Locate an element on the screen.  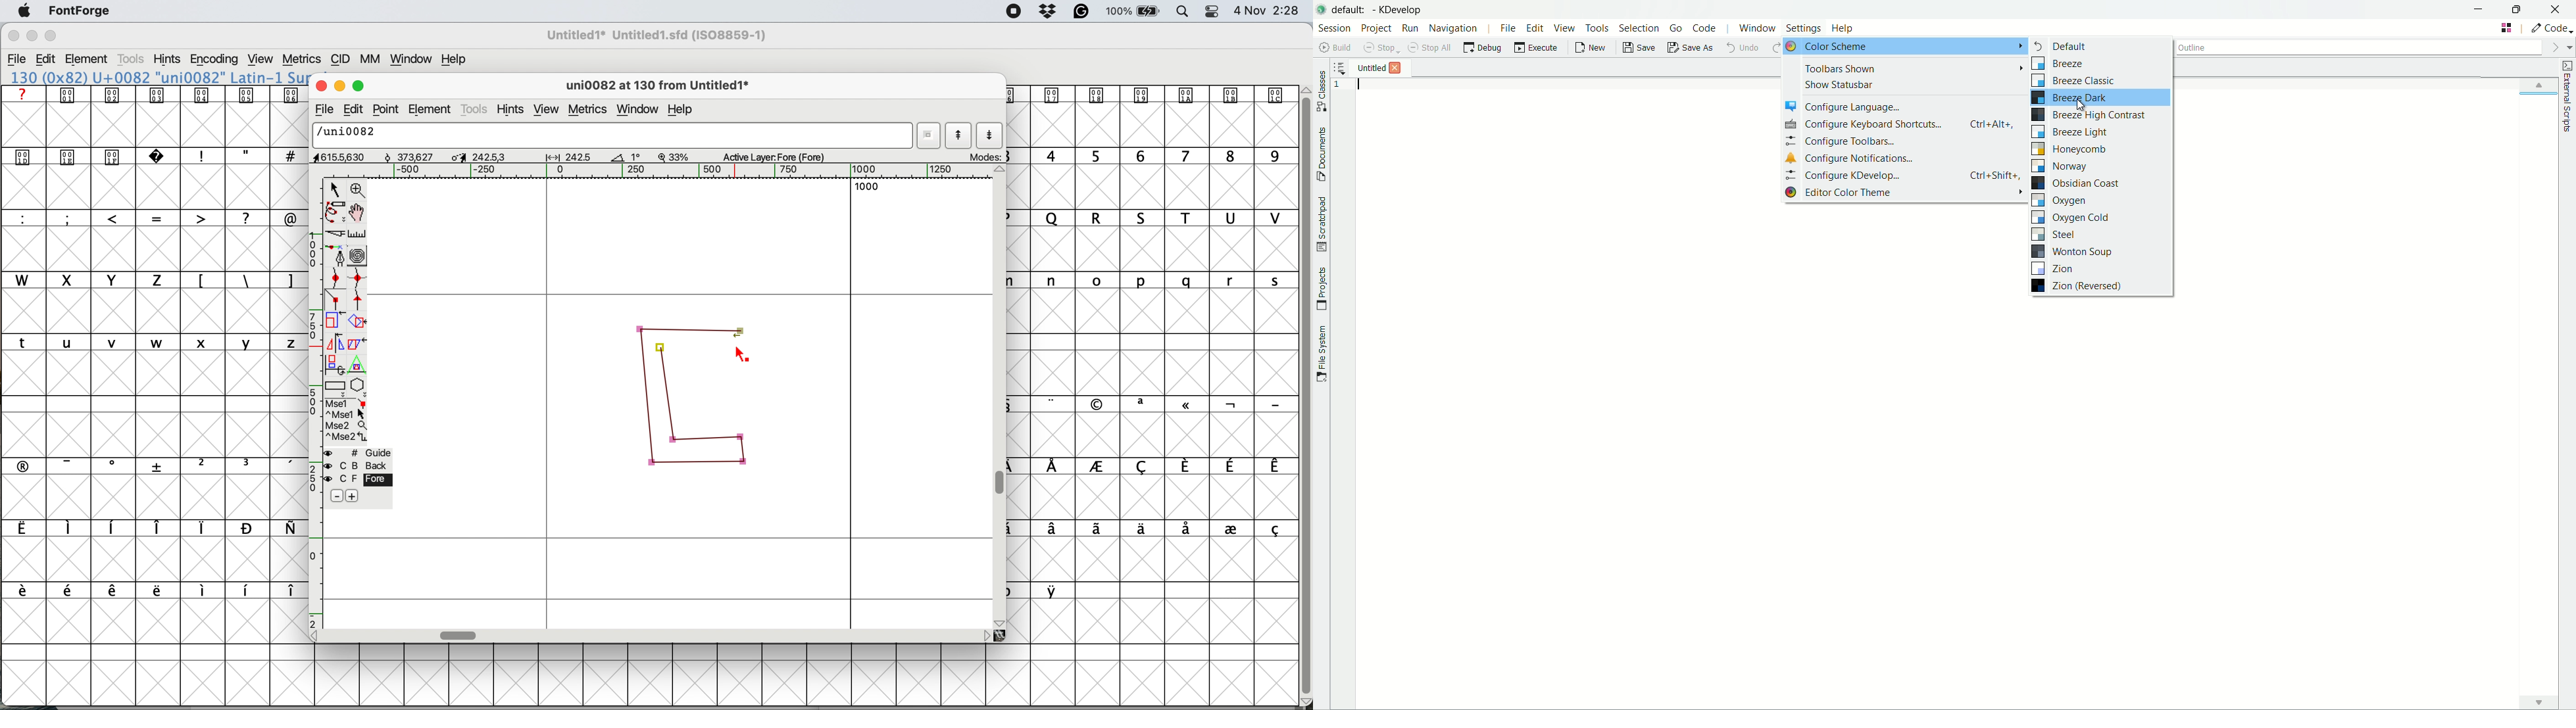
symbols is located at coordinates (157, 95).